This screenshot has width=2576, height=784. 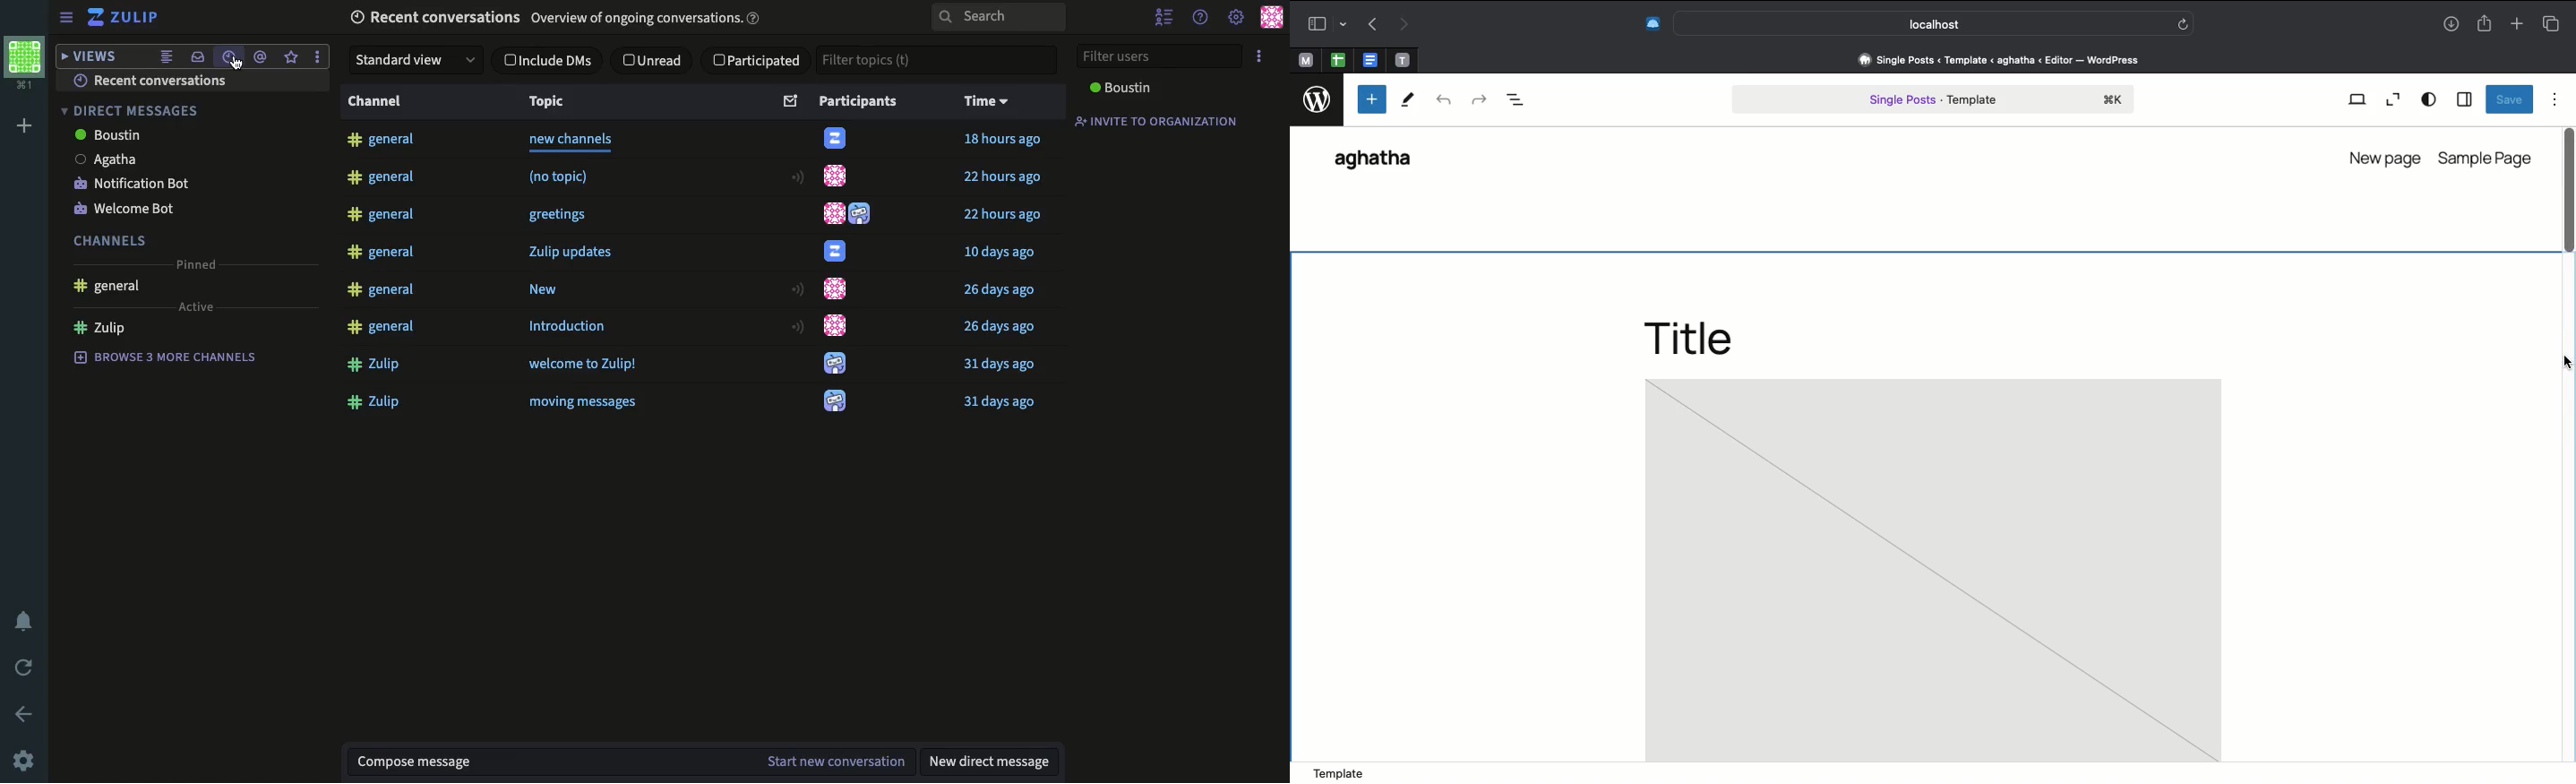 I want to click on moving messages, so click(x=586, y=404).